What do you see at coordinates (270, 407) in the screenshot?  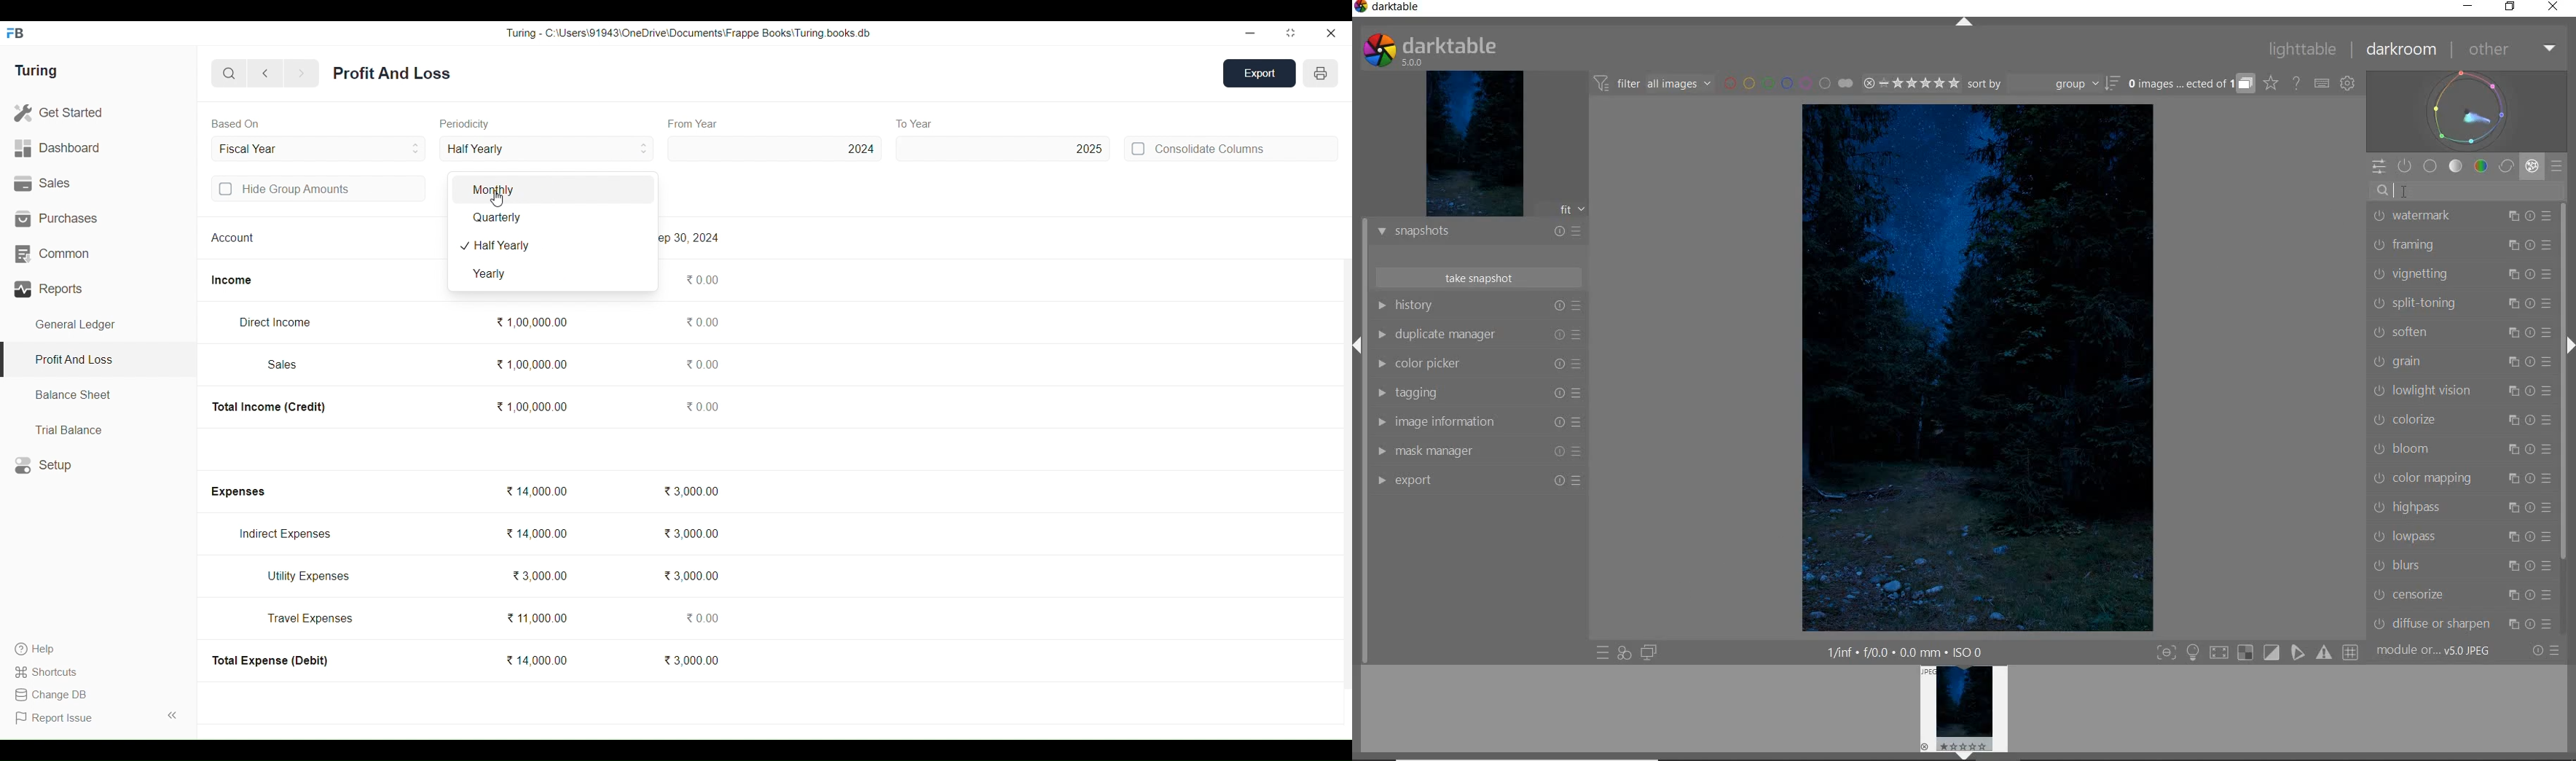 I see `Total Income (Credit)` at bounding box center [270, 407].